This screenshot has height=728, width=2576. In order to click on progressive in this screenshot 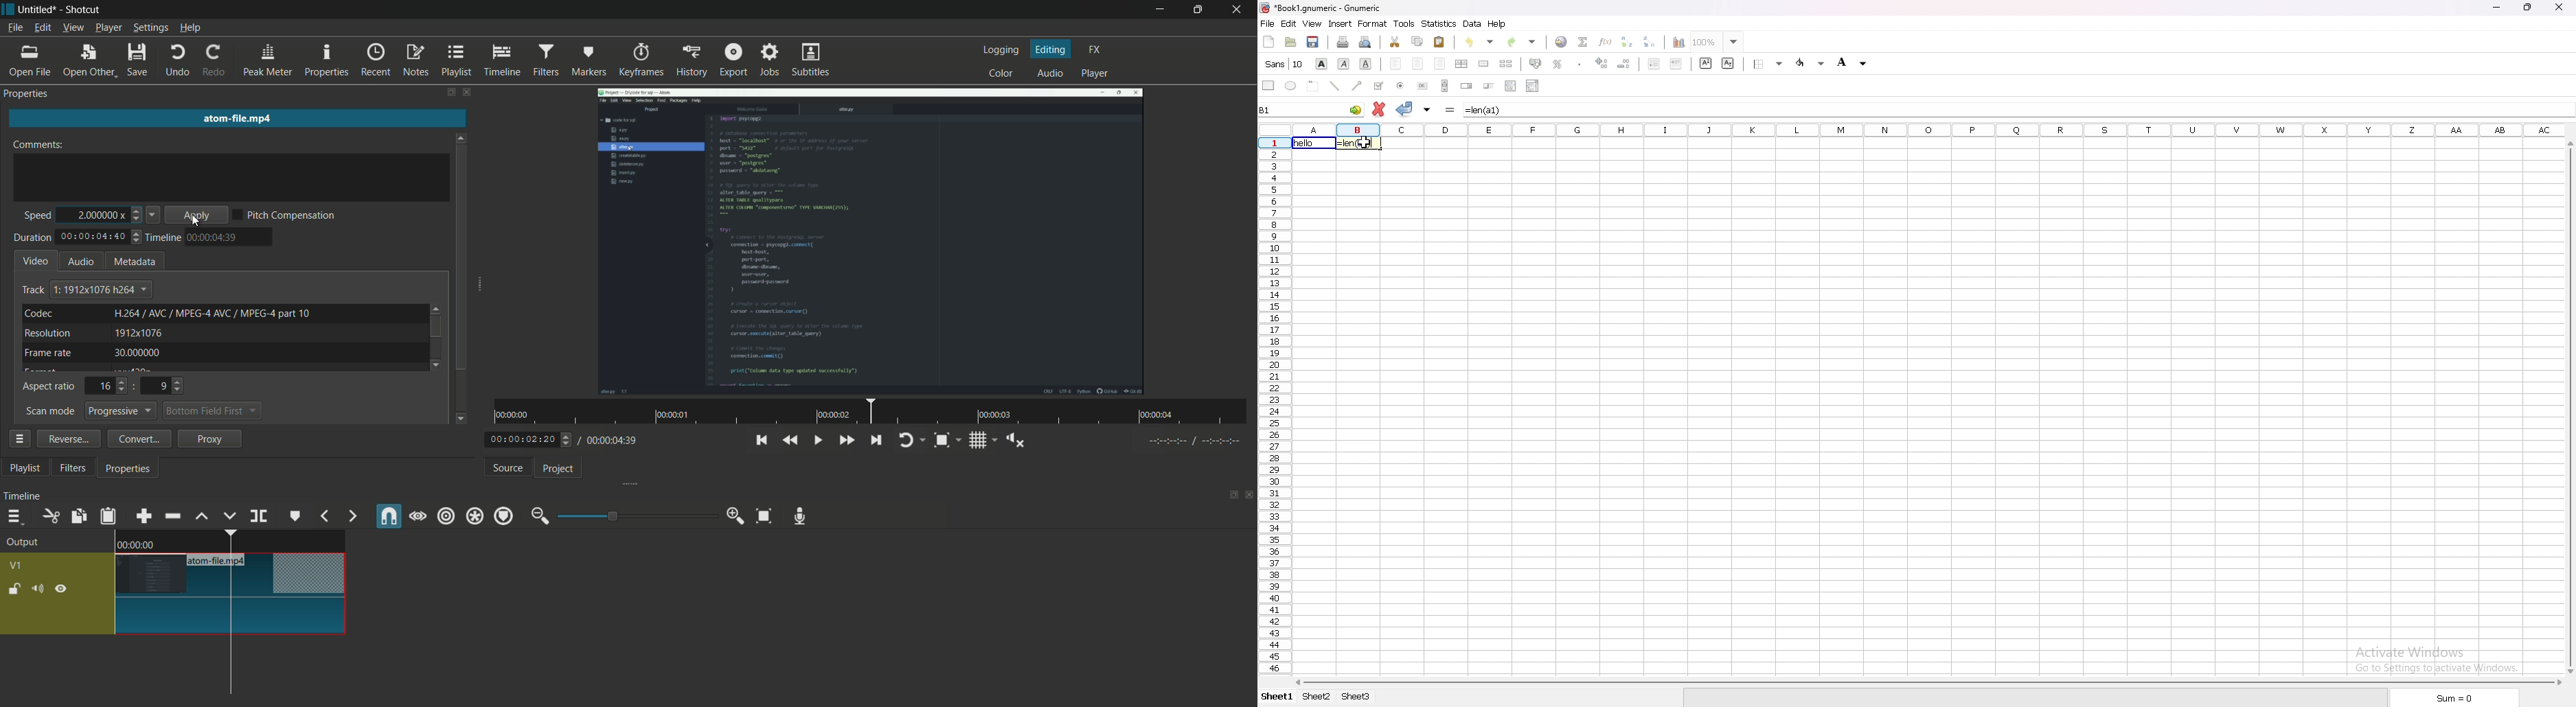, I will do `click(122, 410)`.